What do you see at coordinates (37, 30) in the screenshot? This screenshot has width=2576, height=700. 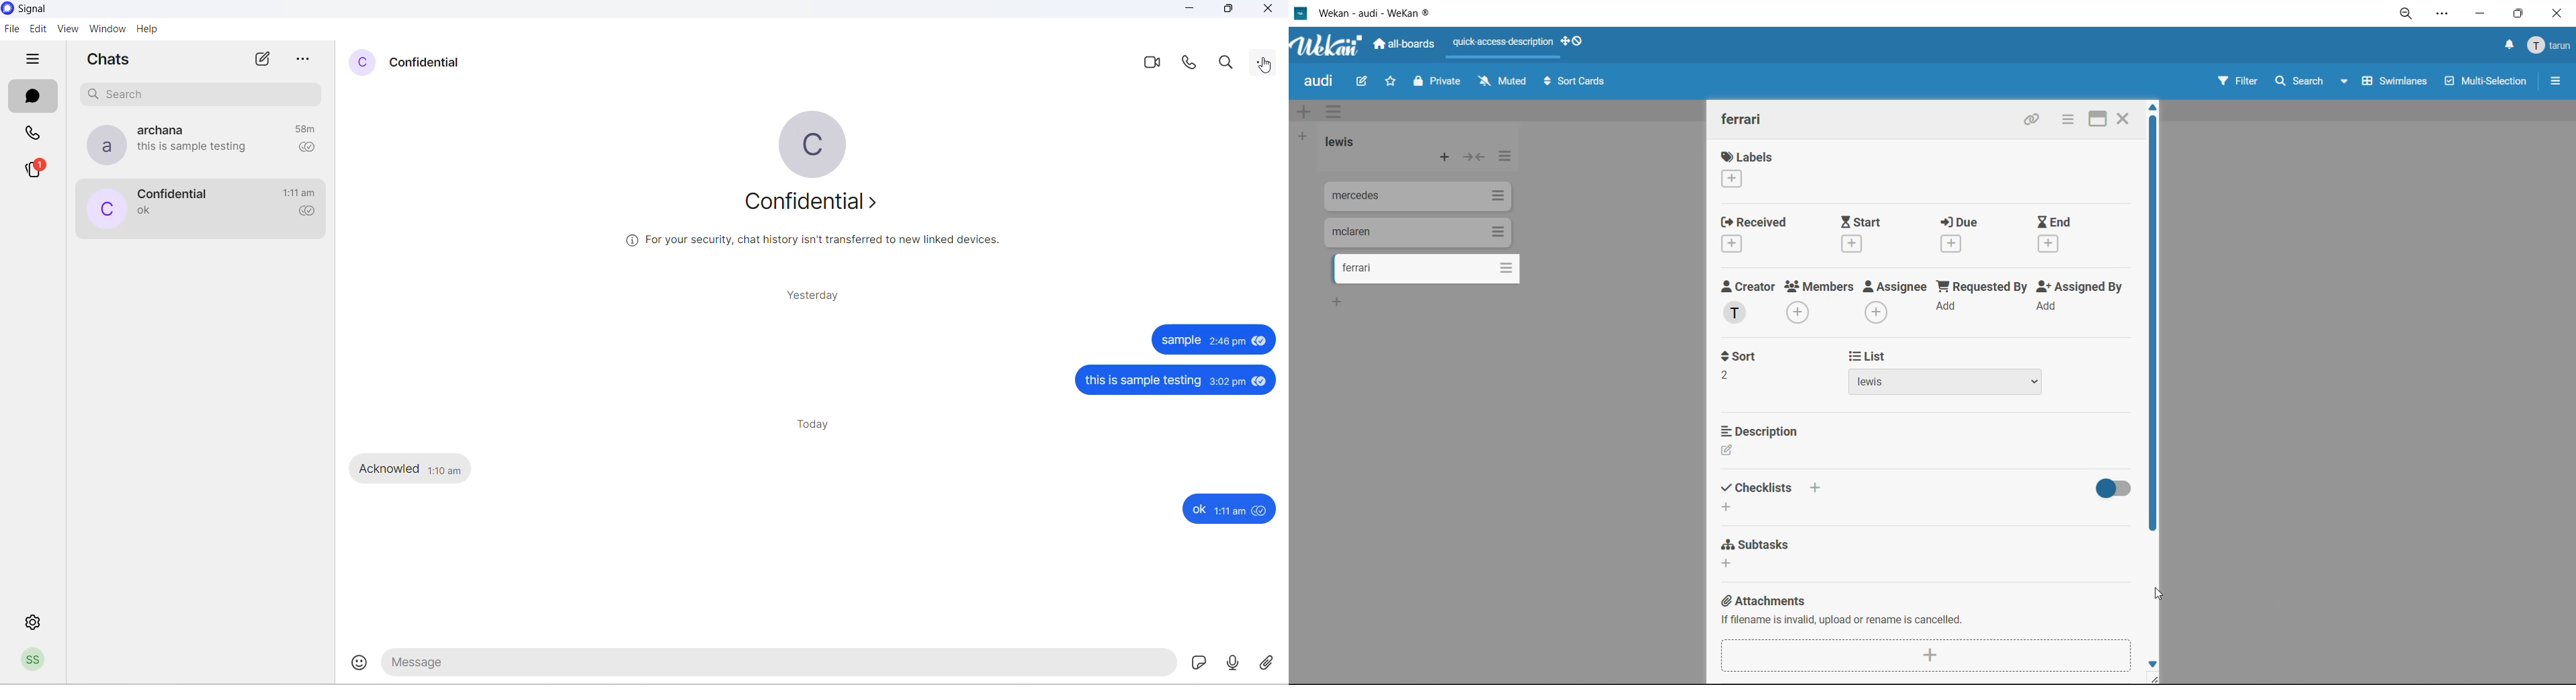 I see `edit` at bounding box center [37, 30].